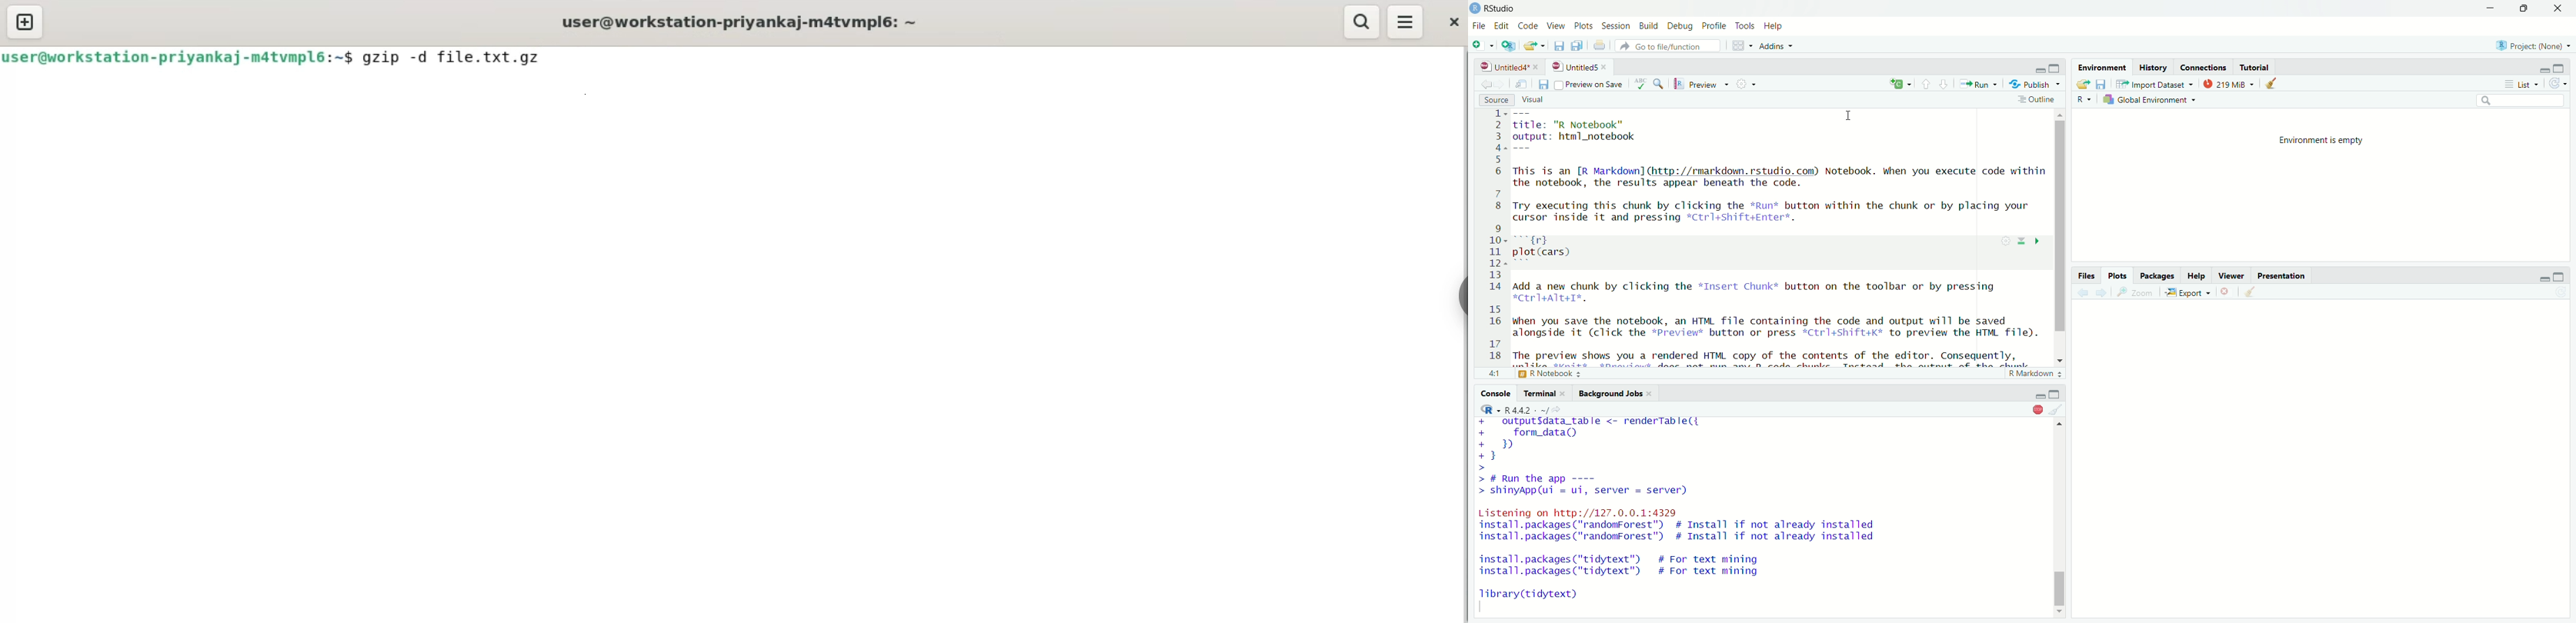  I want to click on Clear all plots, so click(2255, 292).